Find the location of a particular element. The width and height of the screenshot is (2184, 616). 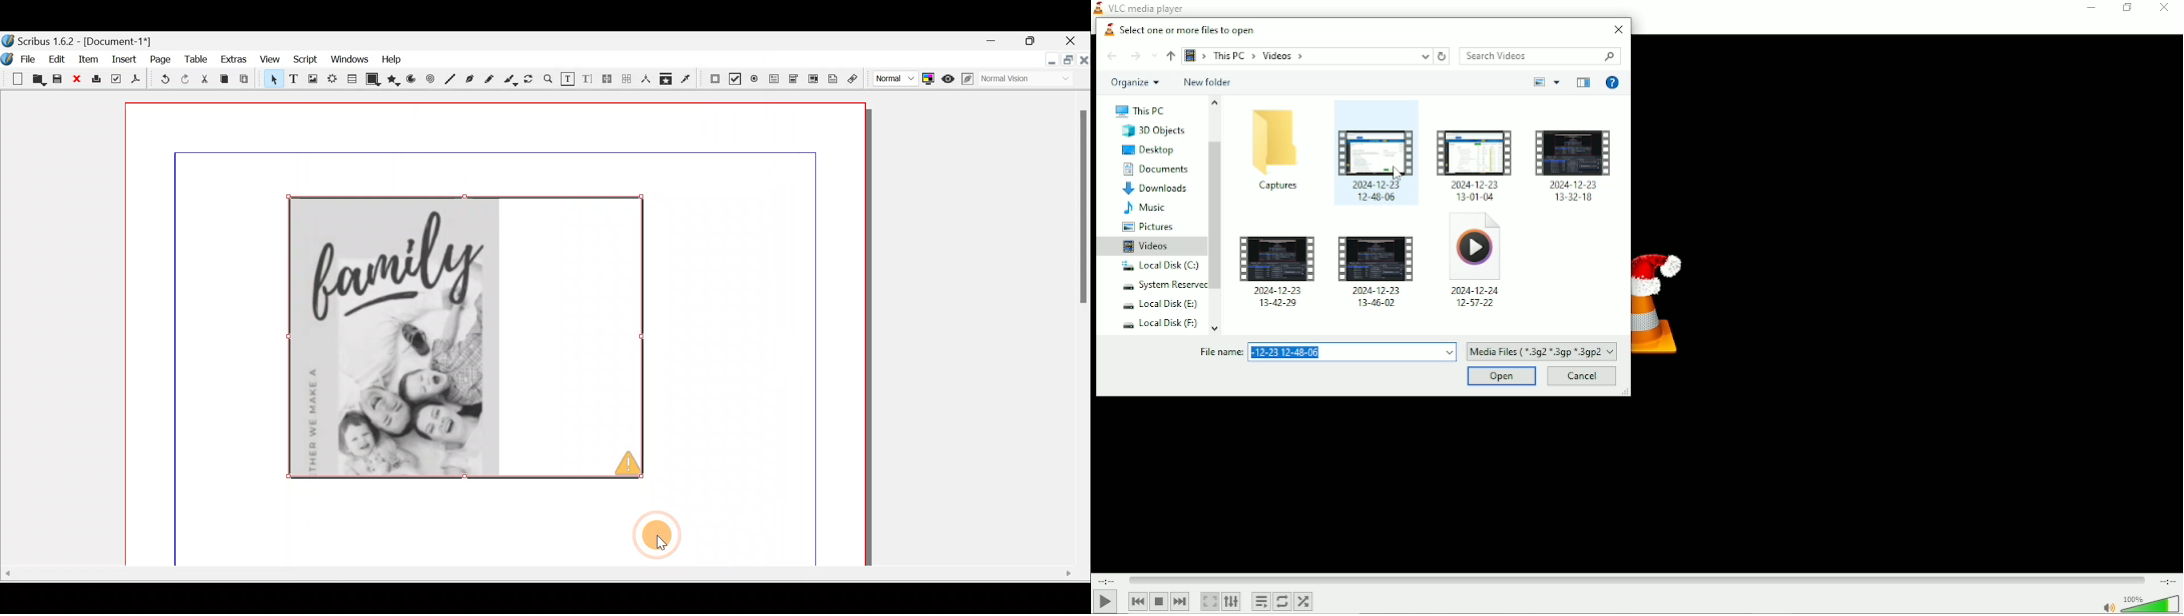

Downloads is located at coordinates (1156, 189).